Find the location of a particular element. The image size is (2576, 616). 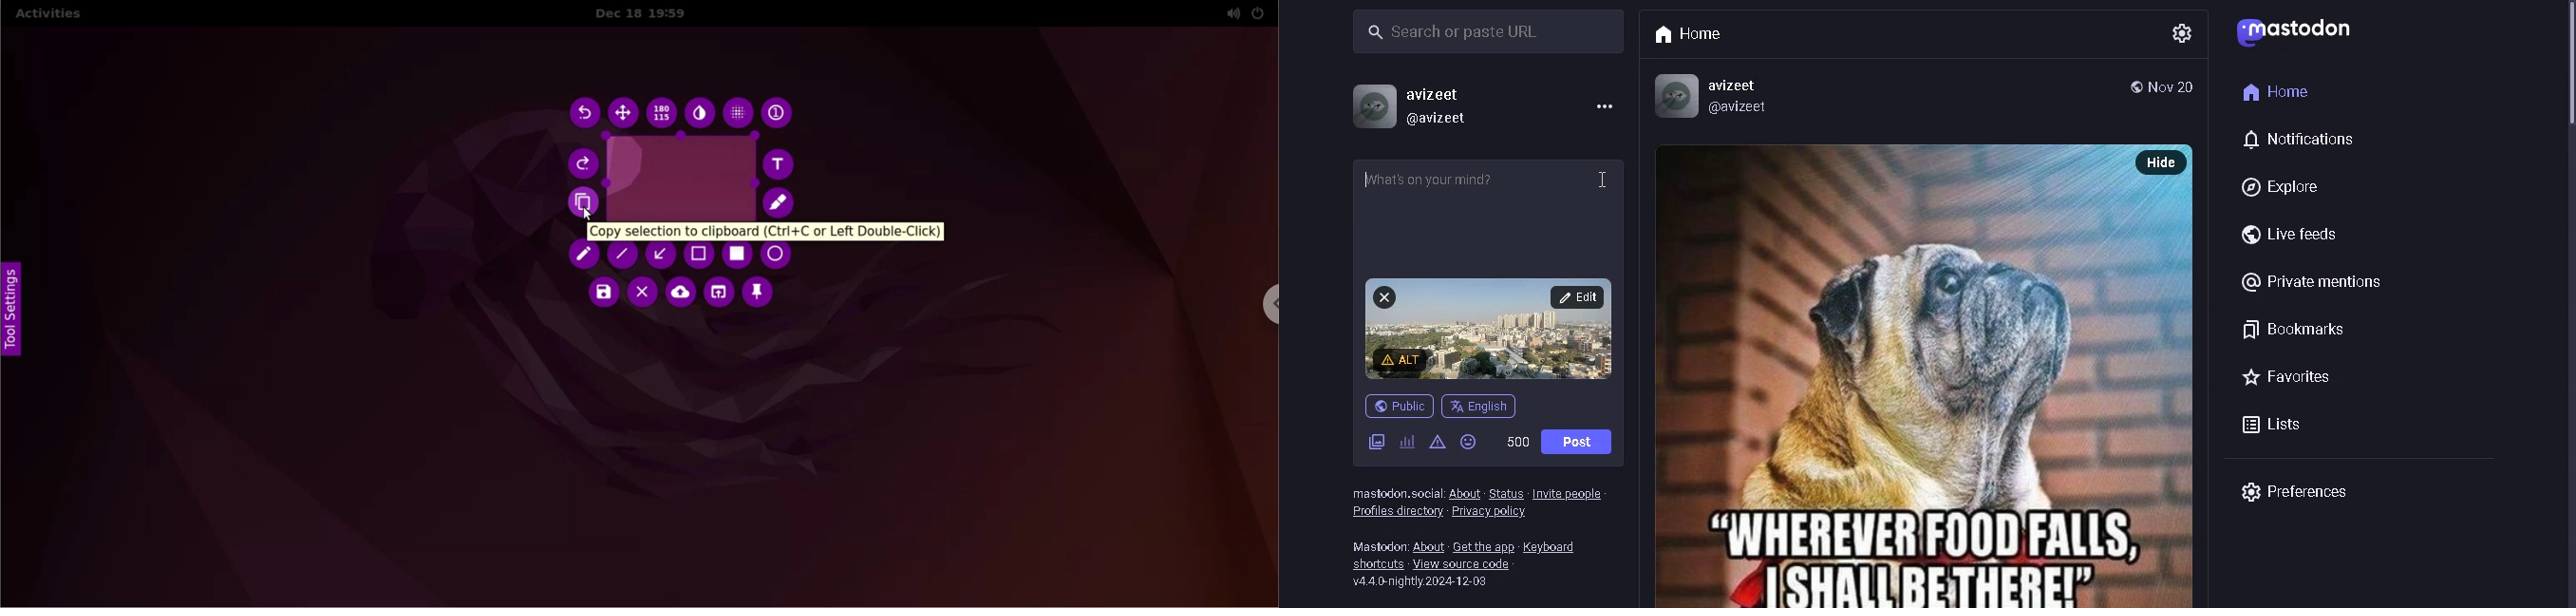

view source code is located at coordinates (1472, 565).